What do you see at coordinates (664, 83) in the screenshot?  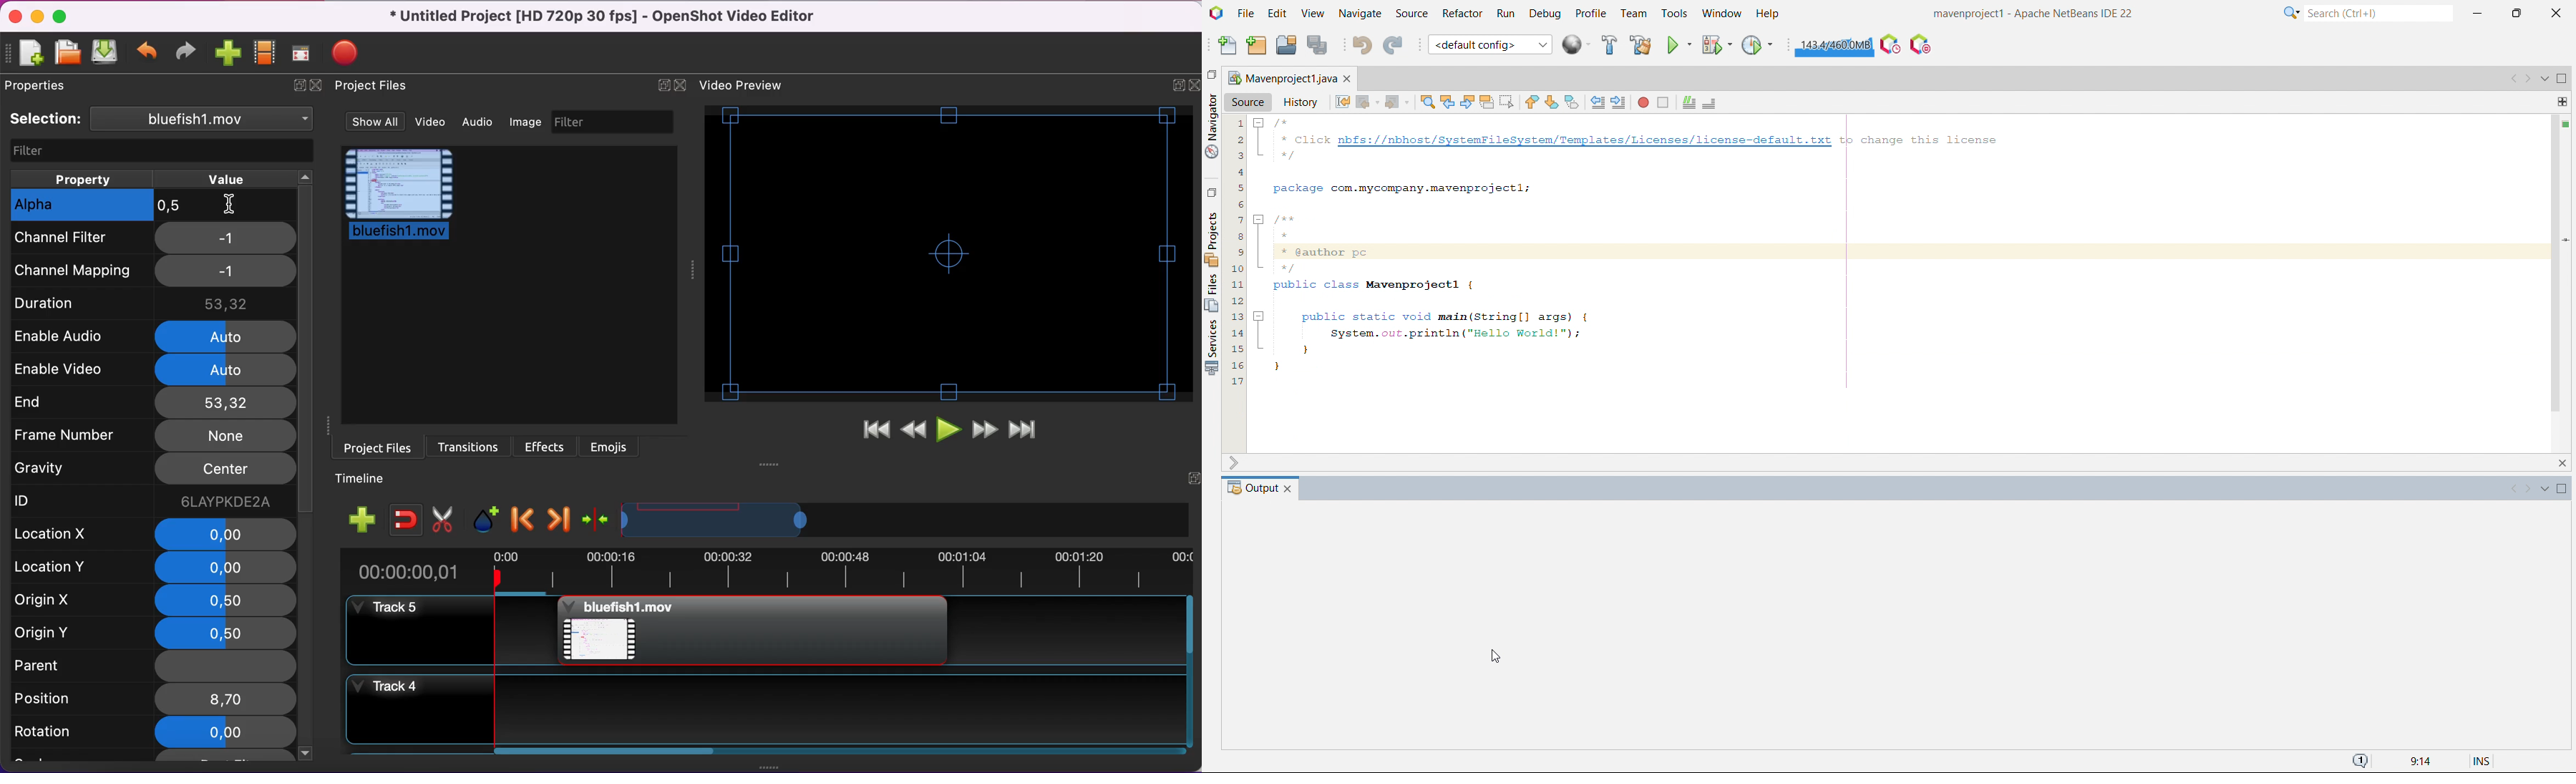 I see `expand/hide` at bounding box center [664, 83].